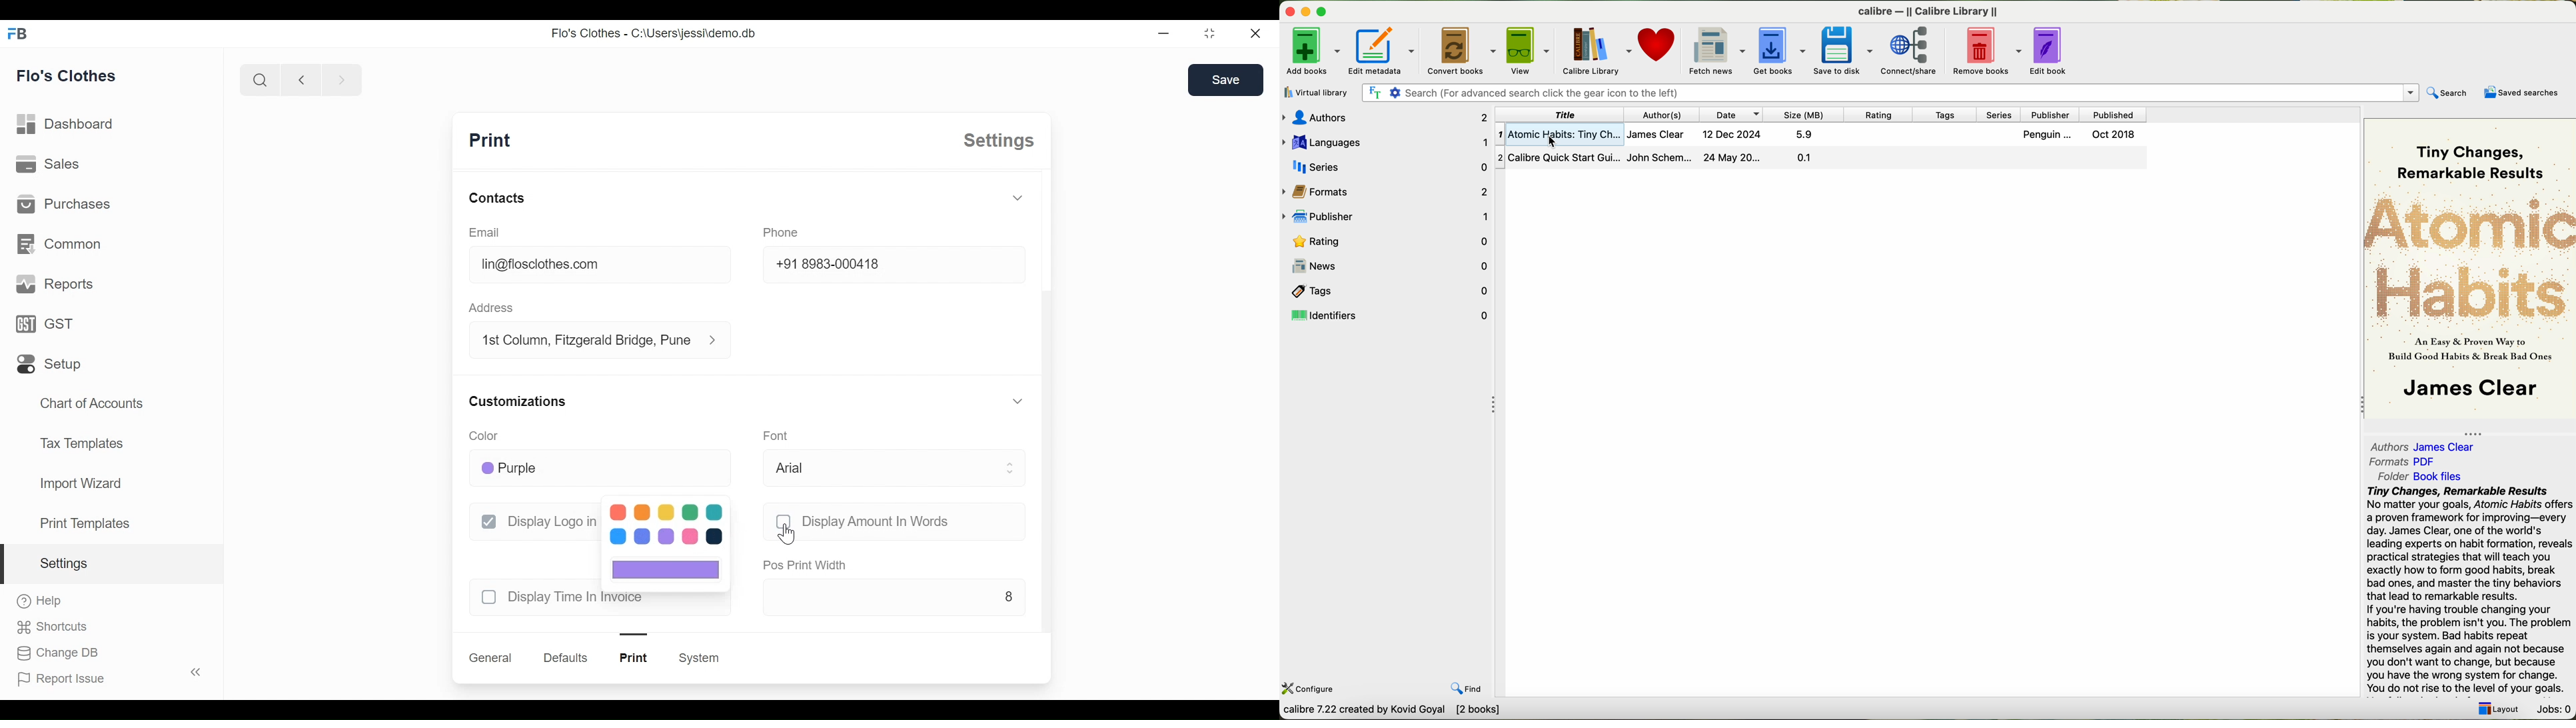  I want to click on sales, so click(48, 163).